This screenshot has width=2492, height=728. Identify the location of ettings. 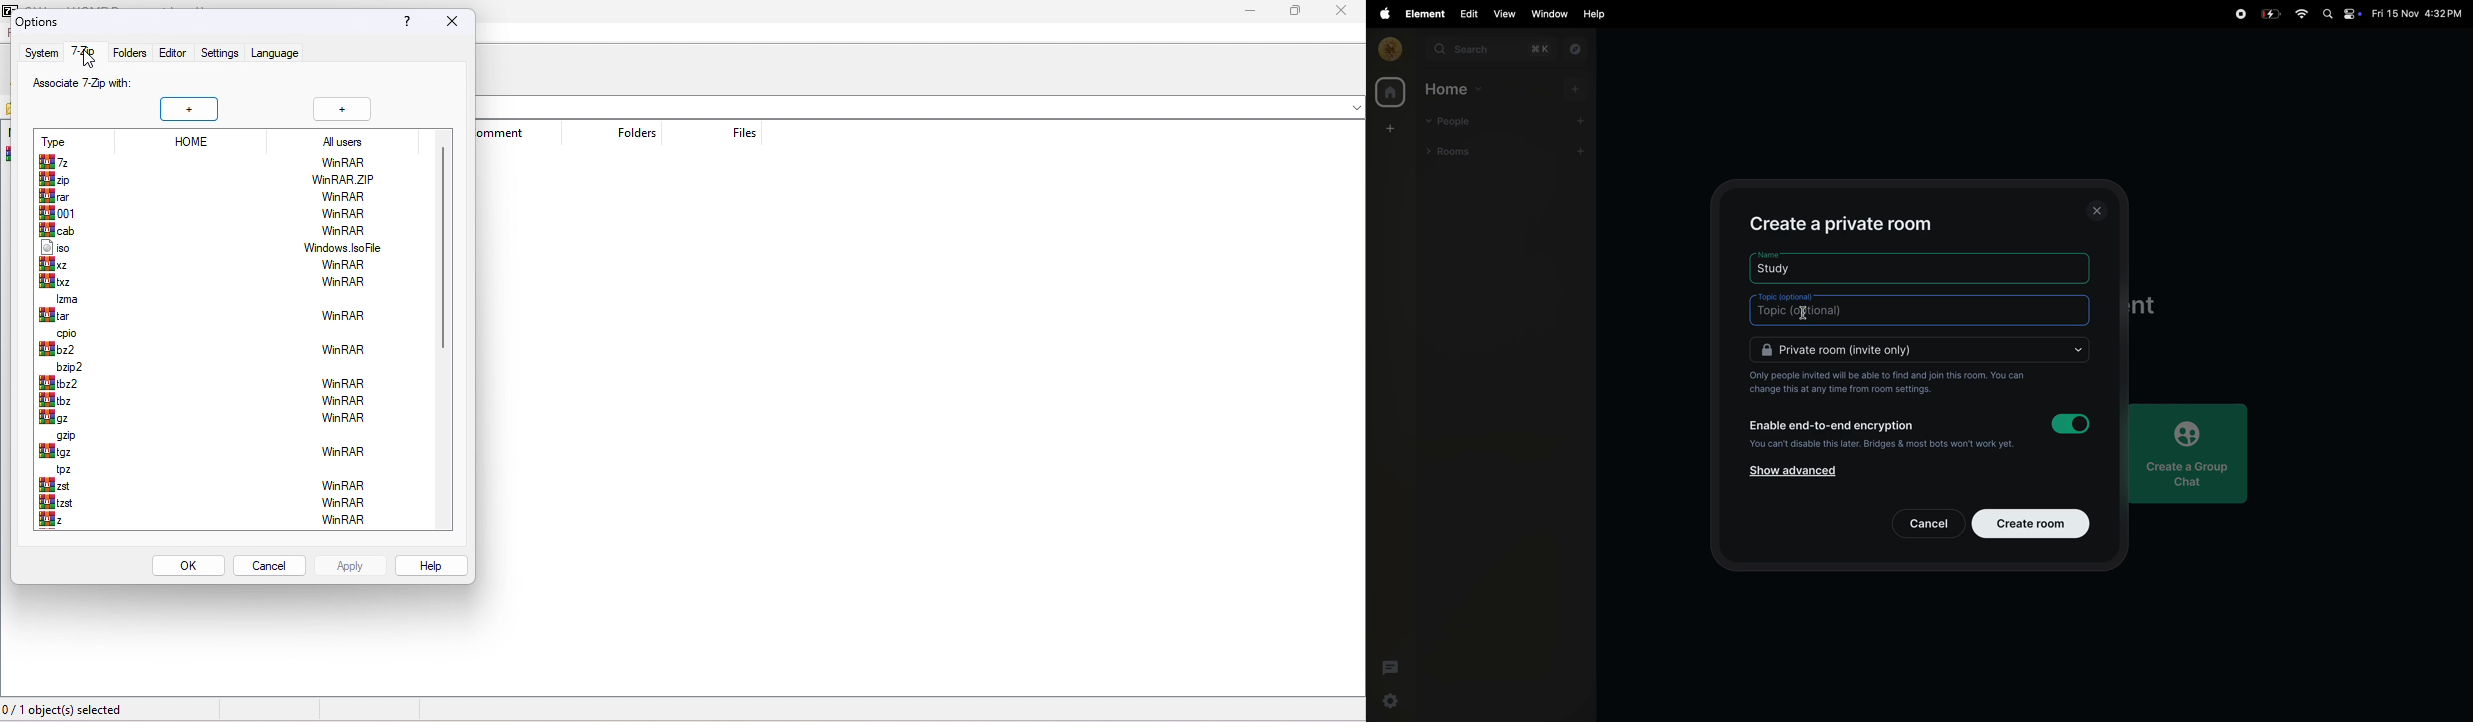
(1391, 702).